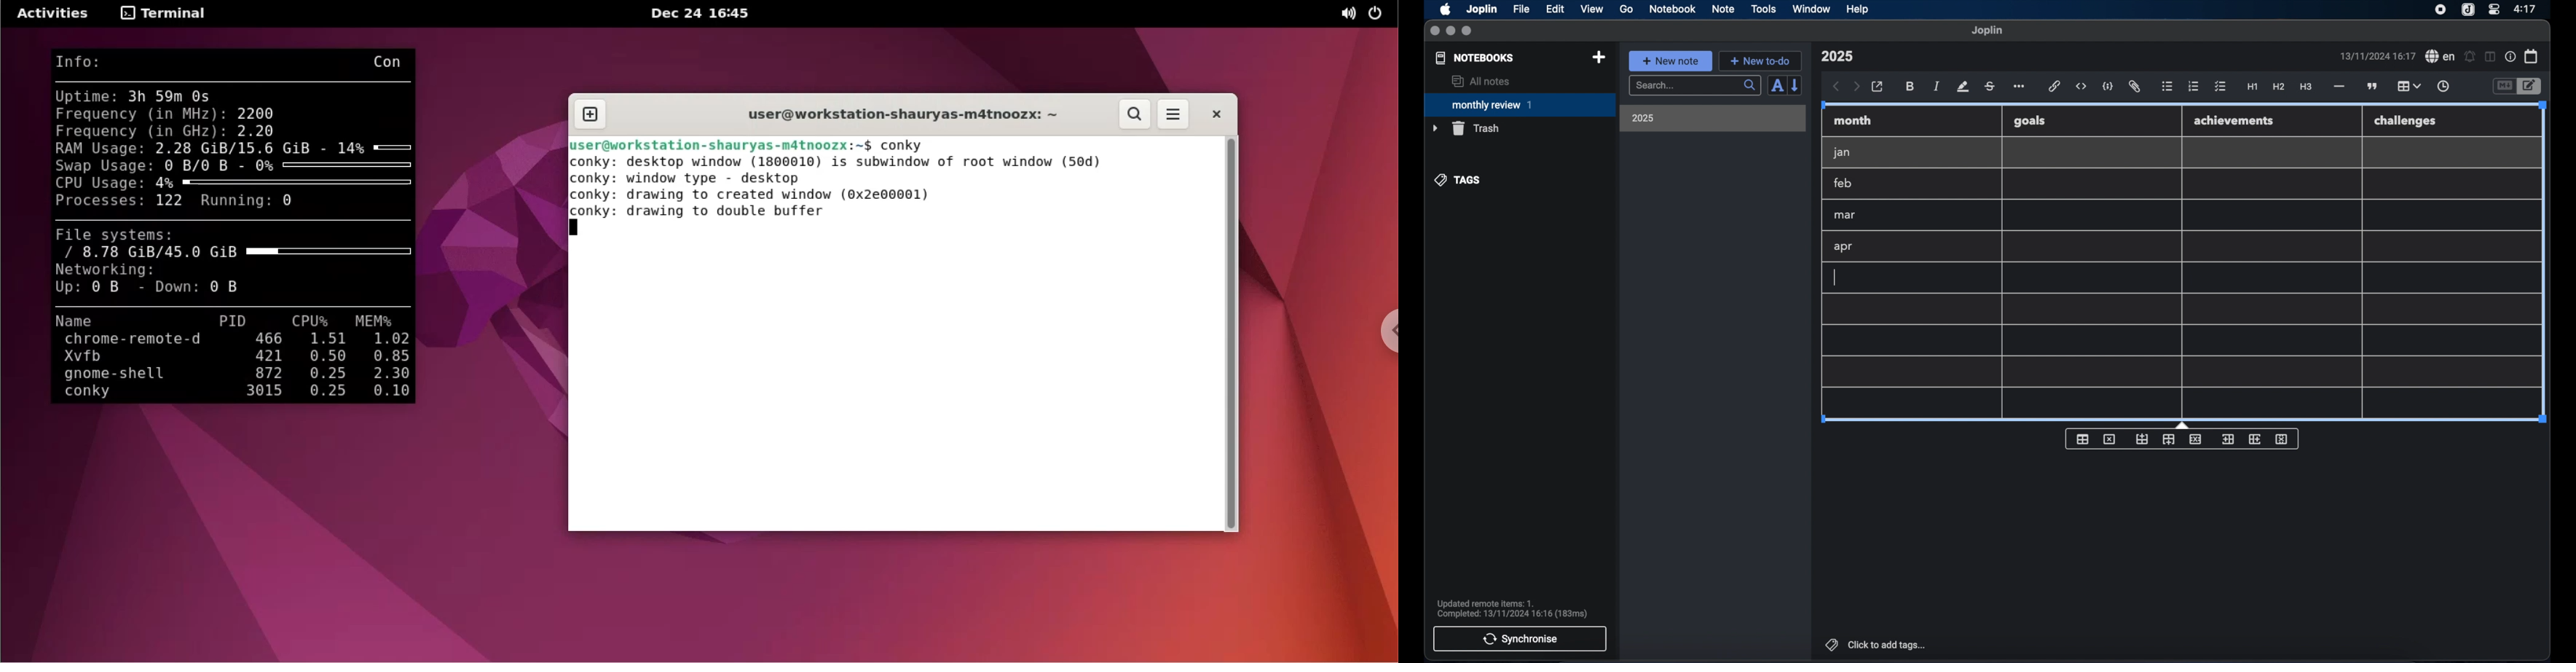 Image resolution: width=2576 pixels, height=672 pixels. Describe the element at coordinates (2306, 87) in the screenshot. I see `heading 3` at that location.